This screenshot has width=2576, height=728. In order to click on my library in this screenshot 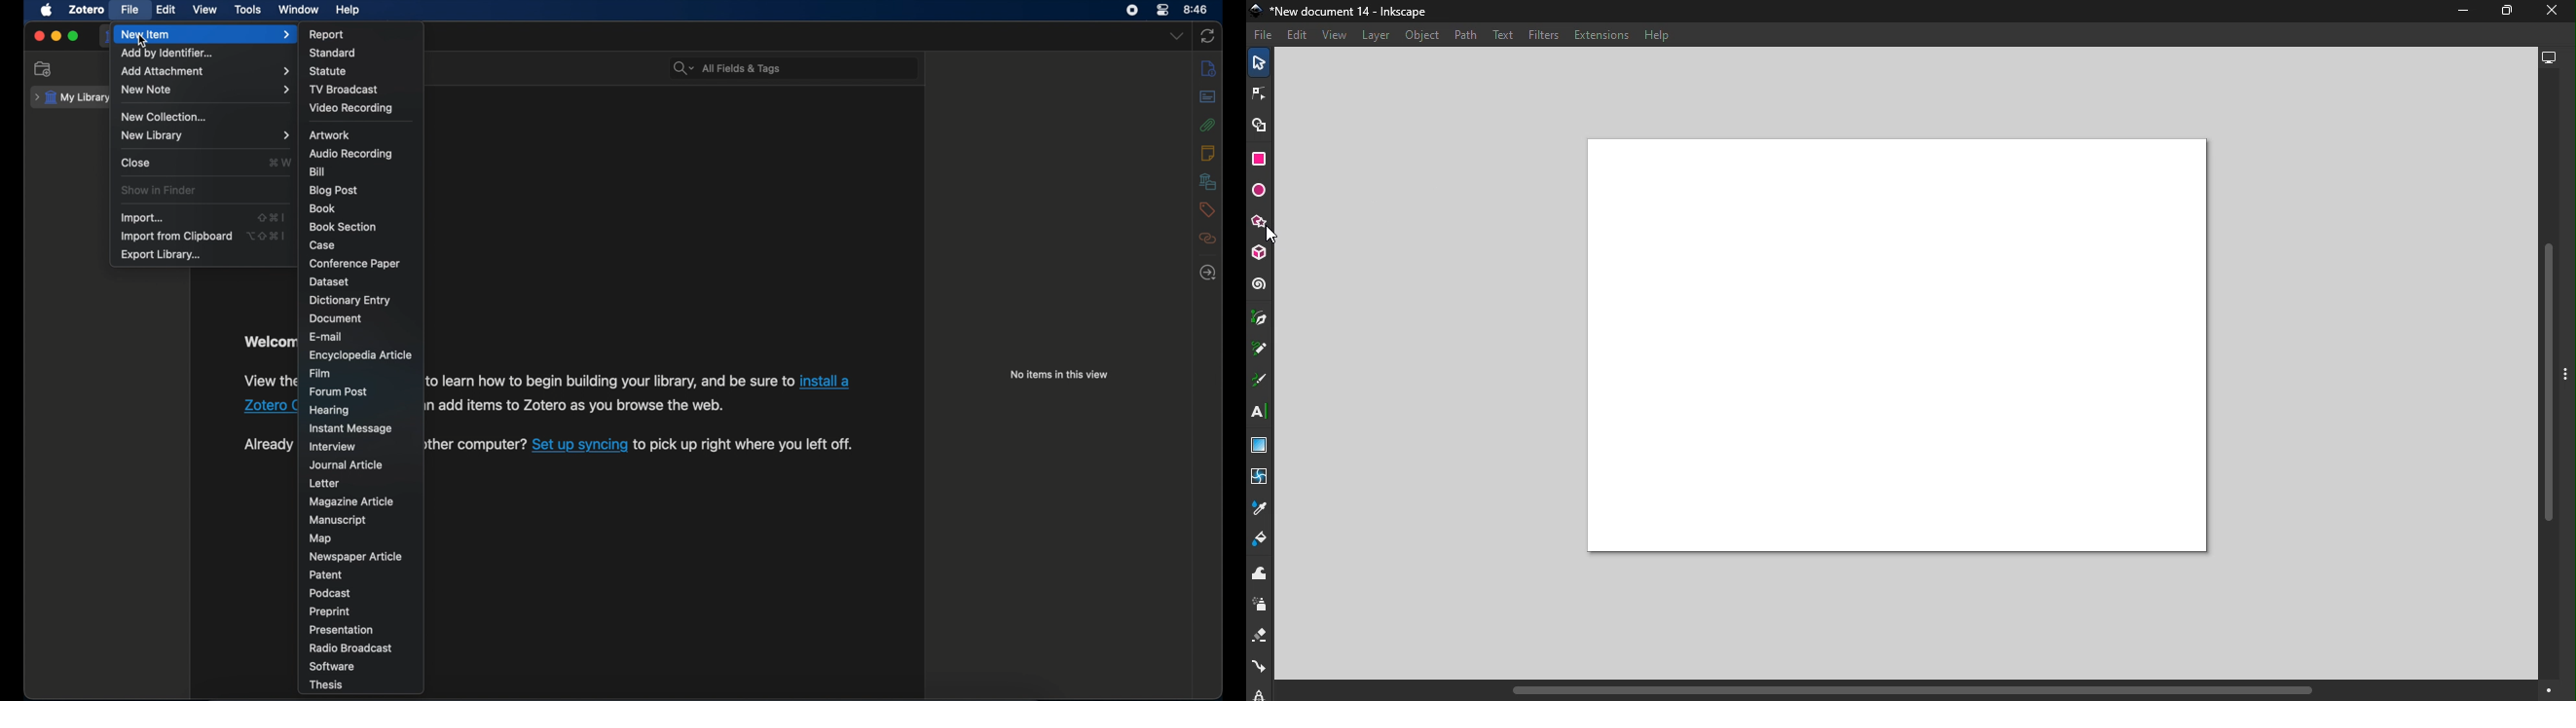, I will do `click(71, 98)`.